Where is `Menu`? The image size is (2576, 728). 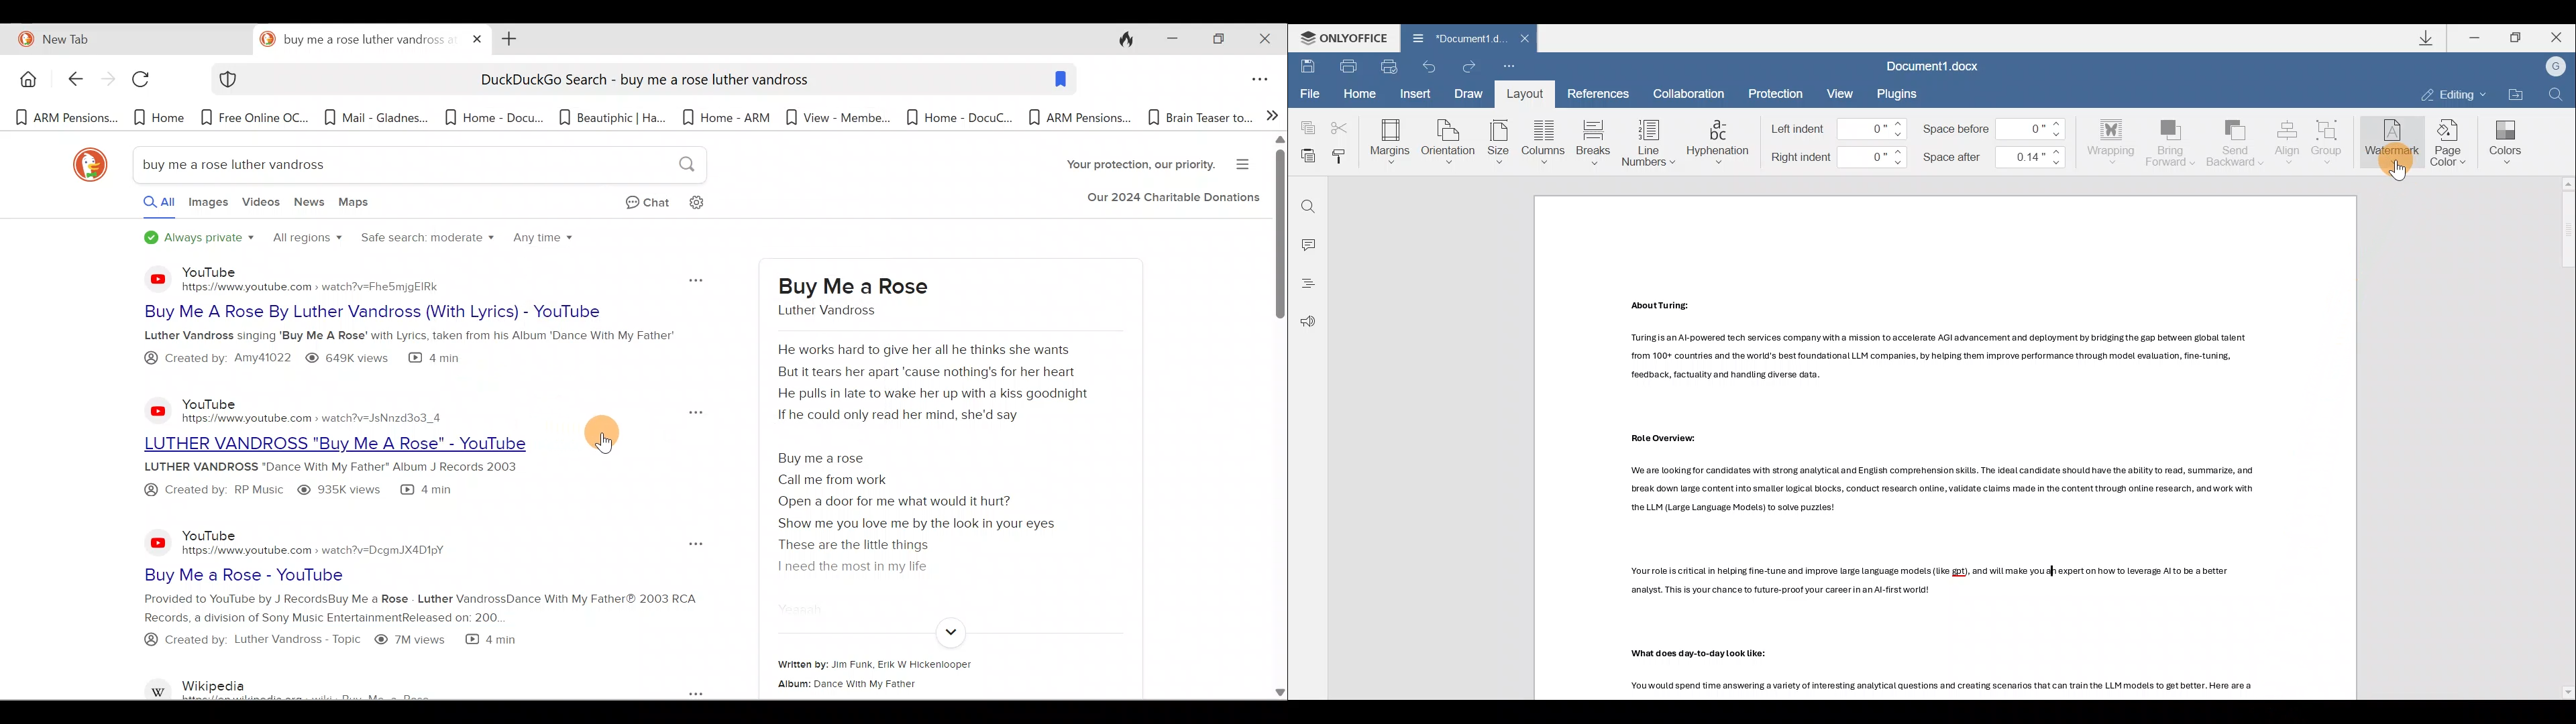 Menu is located at coordinates (1247, 162).